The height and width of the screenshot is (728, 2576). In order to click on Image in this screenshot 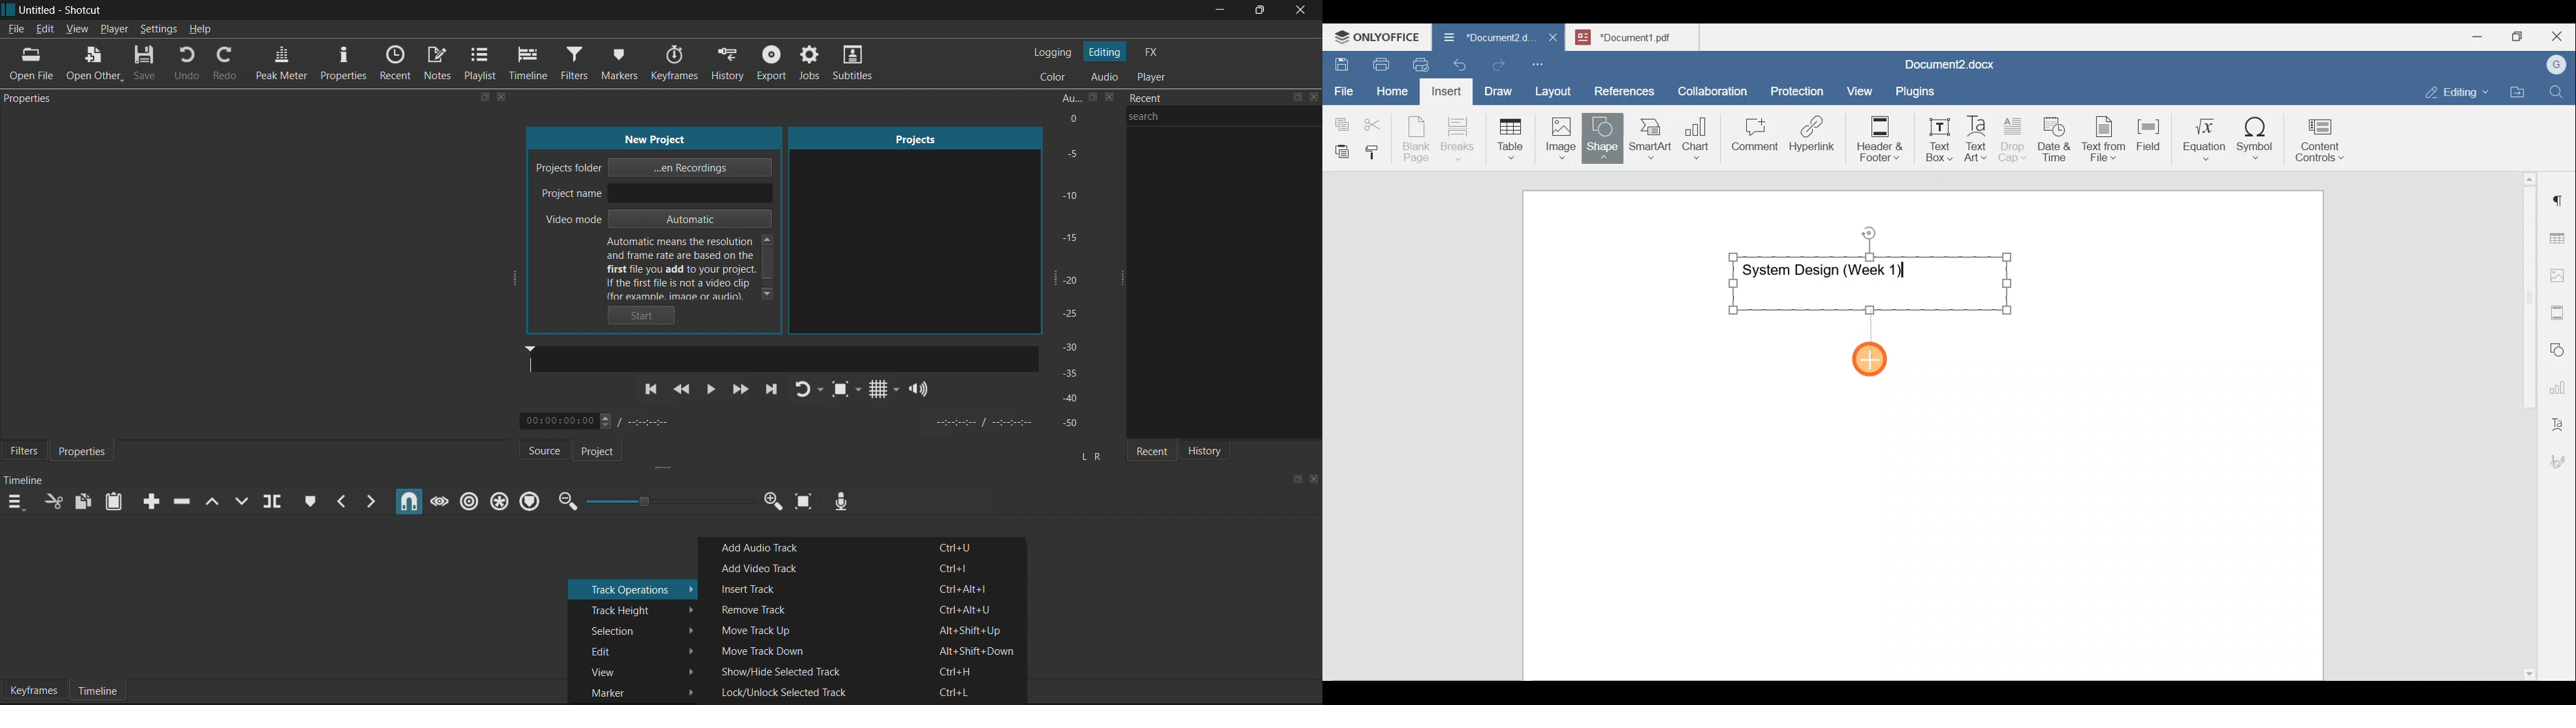, I will do `click(1565, 134)`.